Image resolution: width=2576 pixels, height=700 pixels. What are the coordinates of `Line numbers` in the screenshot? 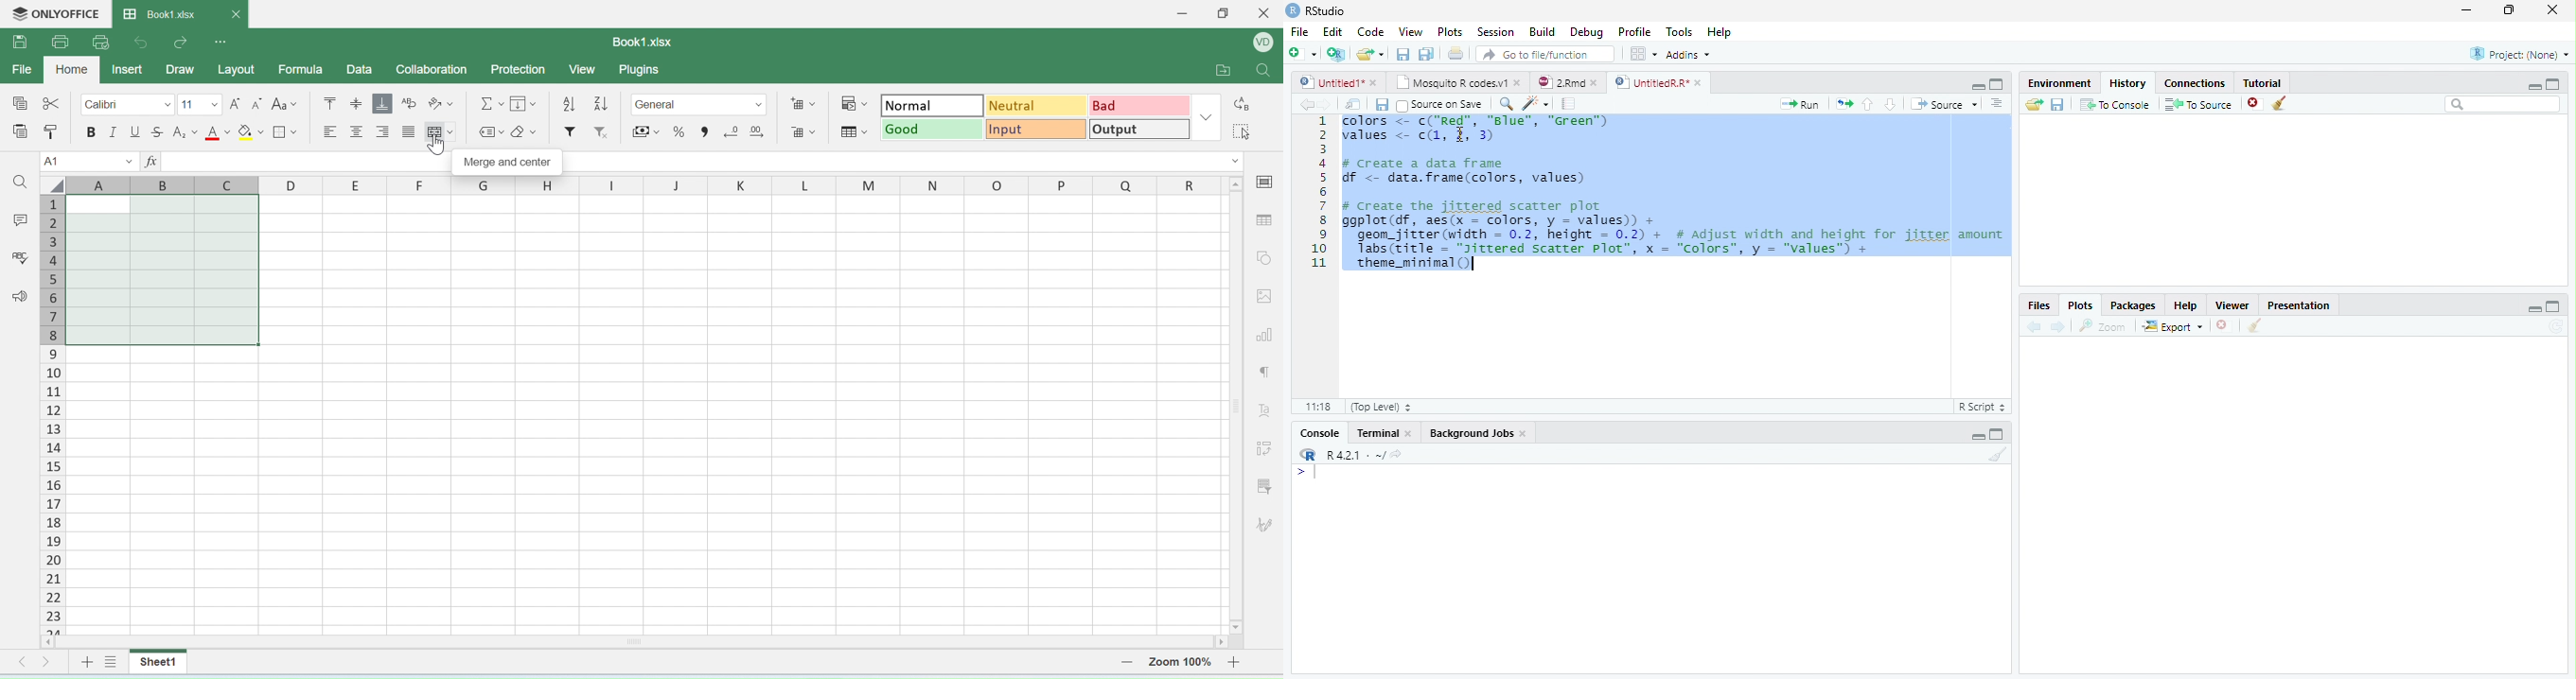 It's located at (1318, 194).